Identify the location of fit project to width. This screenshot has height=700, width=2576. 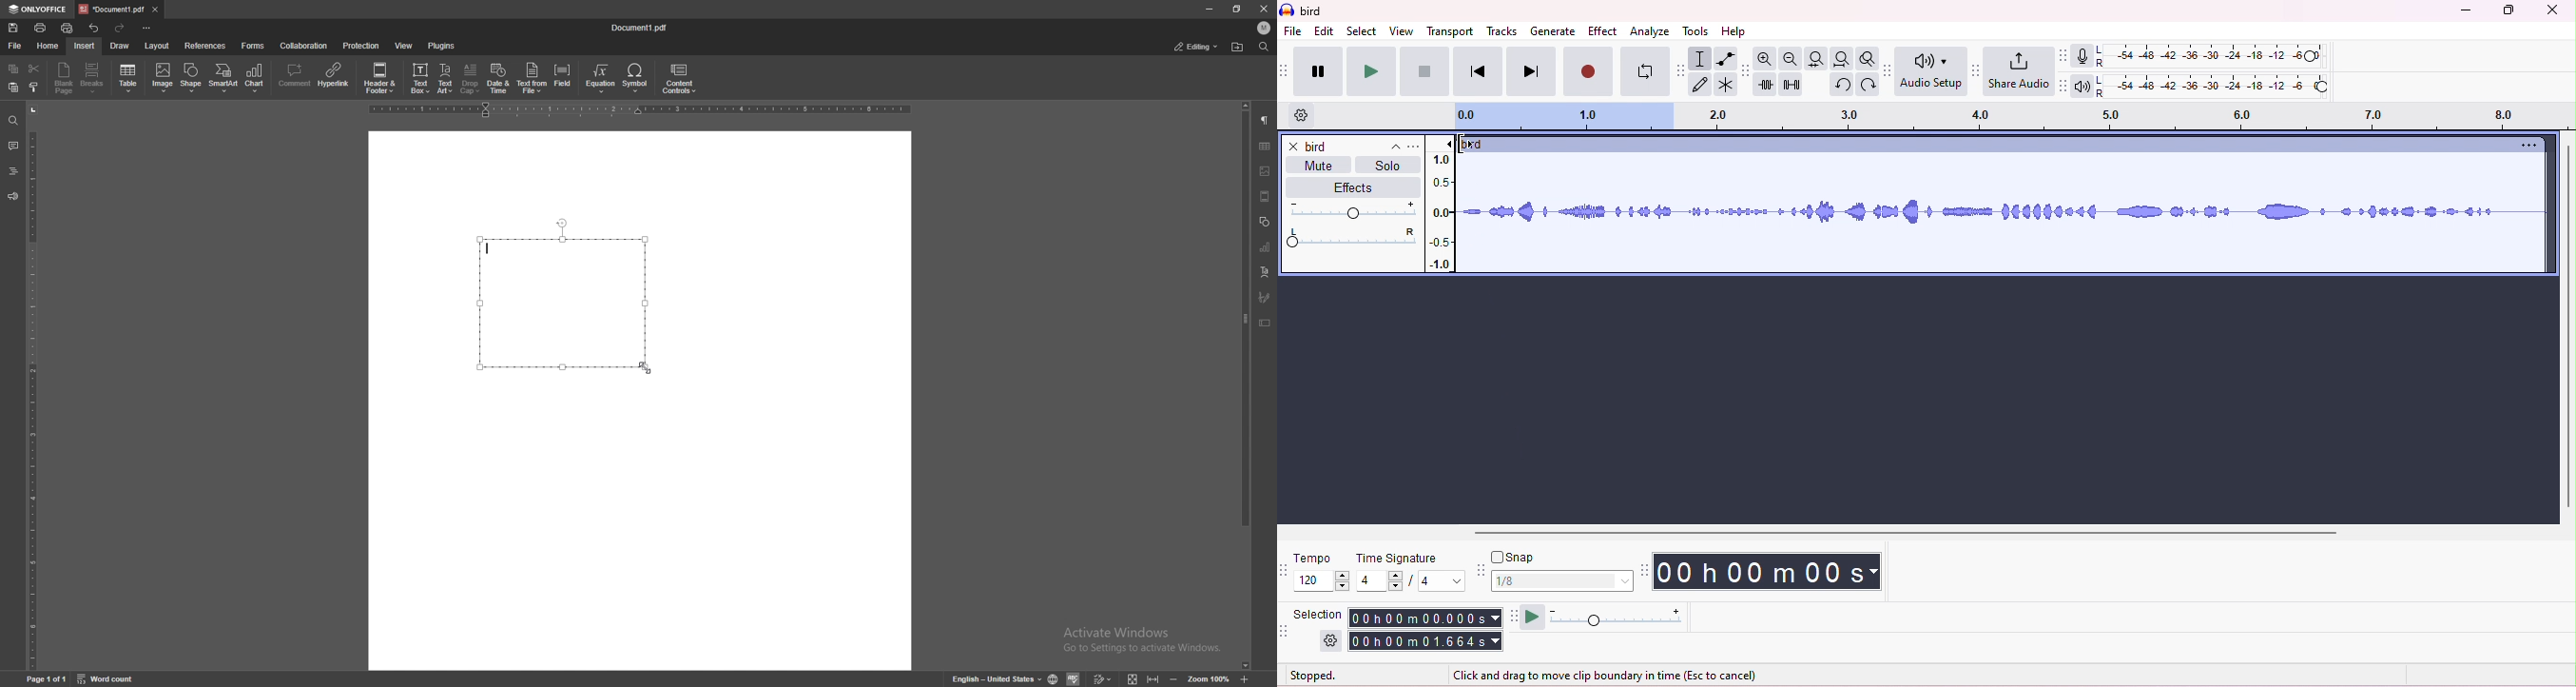
(1841, 60).